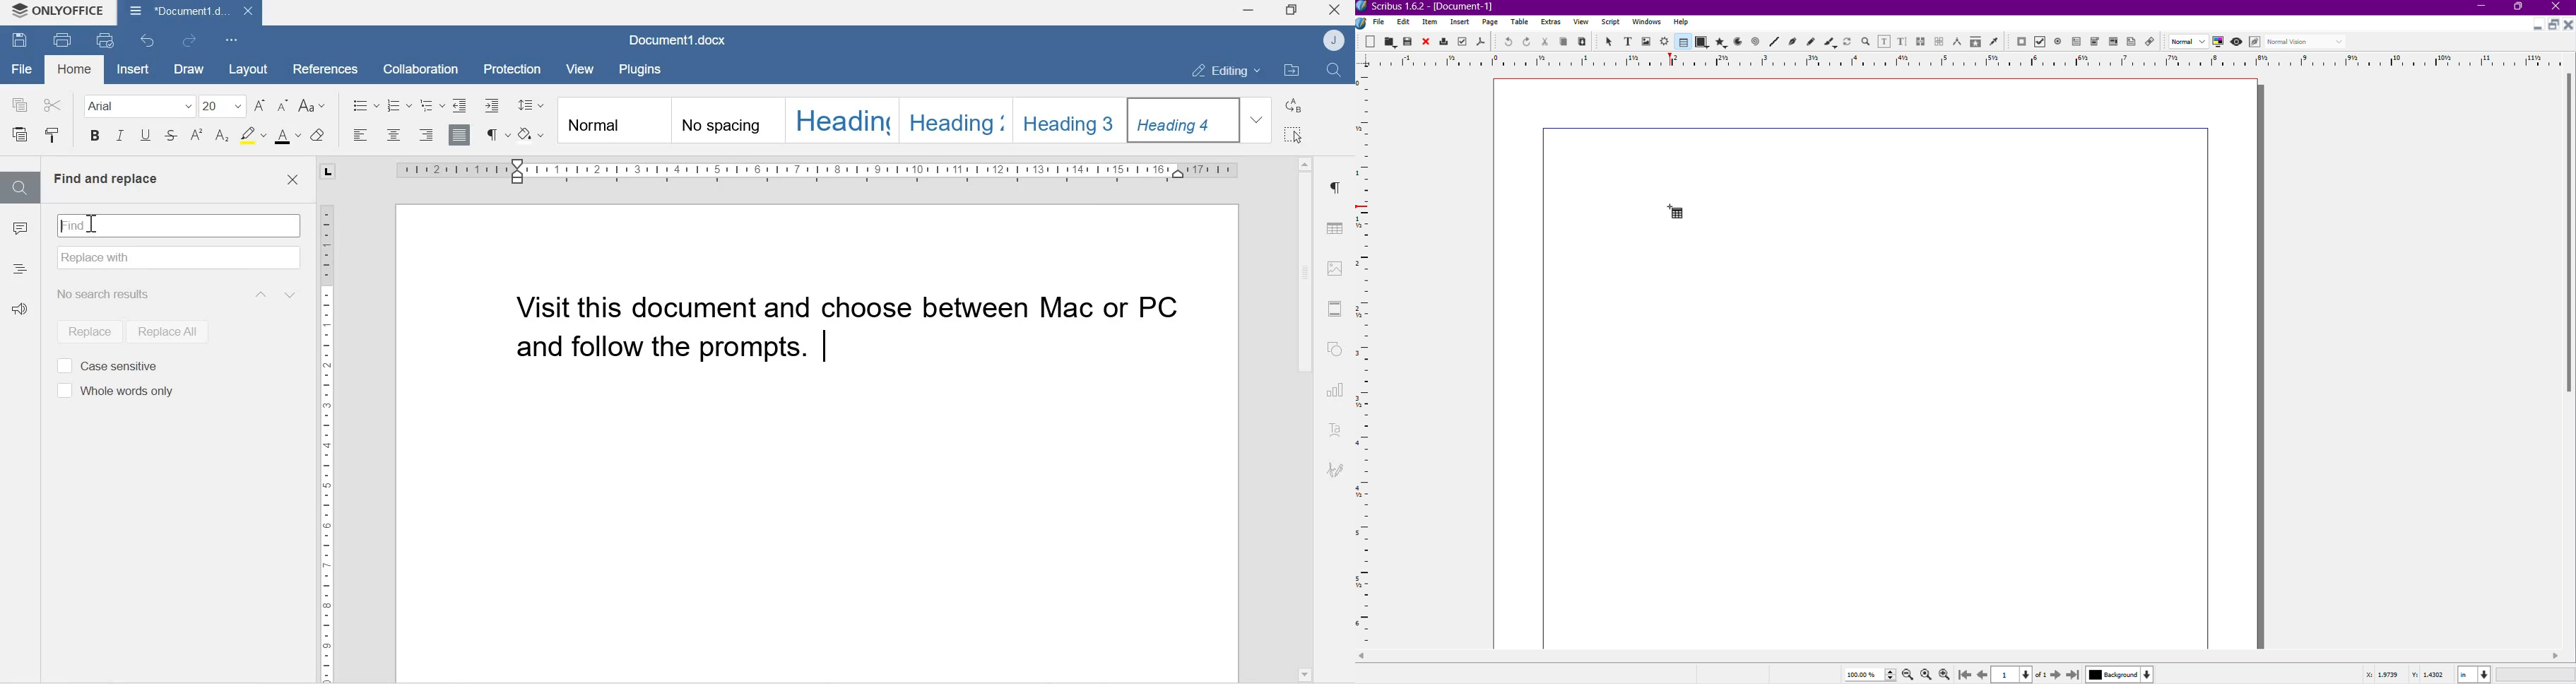  What do you see at coordinates (1672, 211) in the screenshot?
I see `Cursor` at bounding box center [1672, 211].